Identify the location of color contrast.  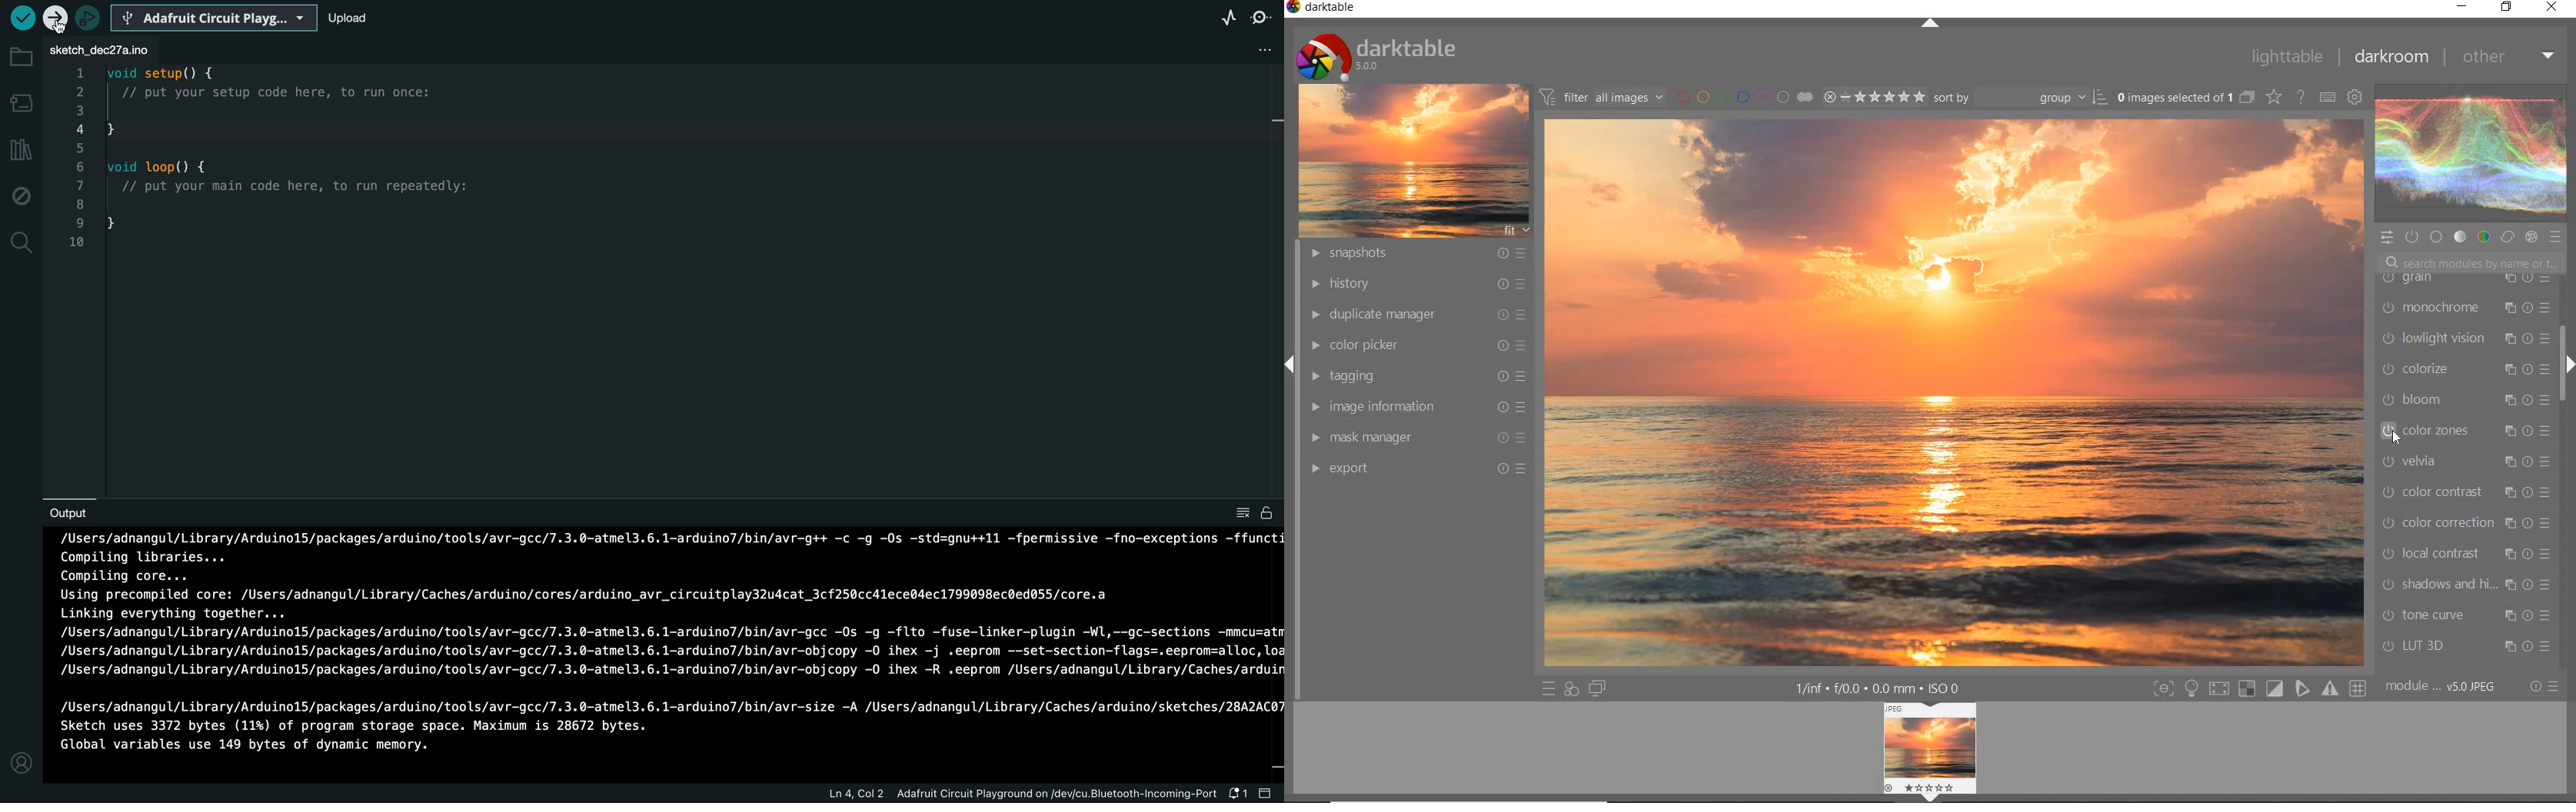
(2465, 493).